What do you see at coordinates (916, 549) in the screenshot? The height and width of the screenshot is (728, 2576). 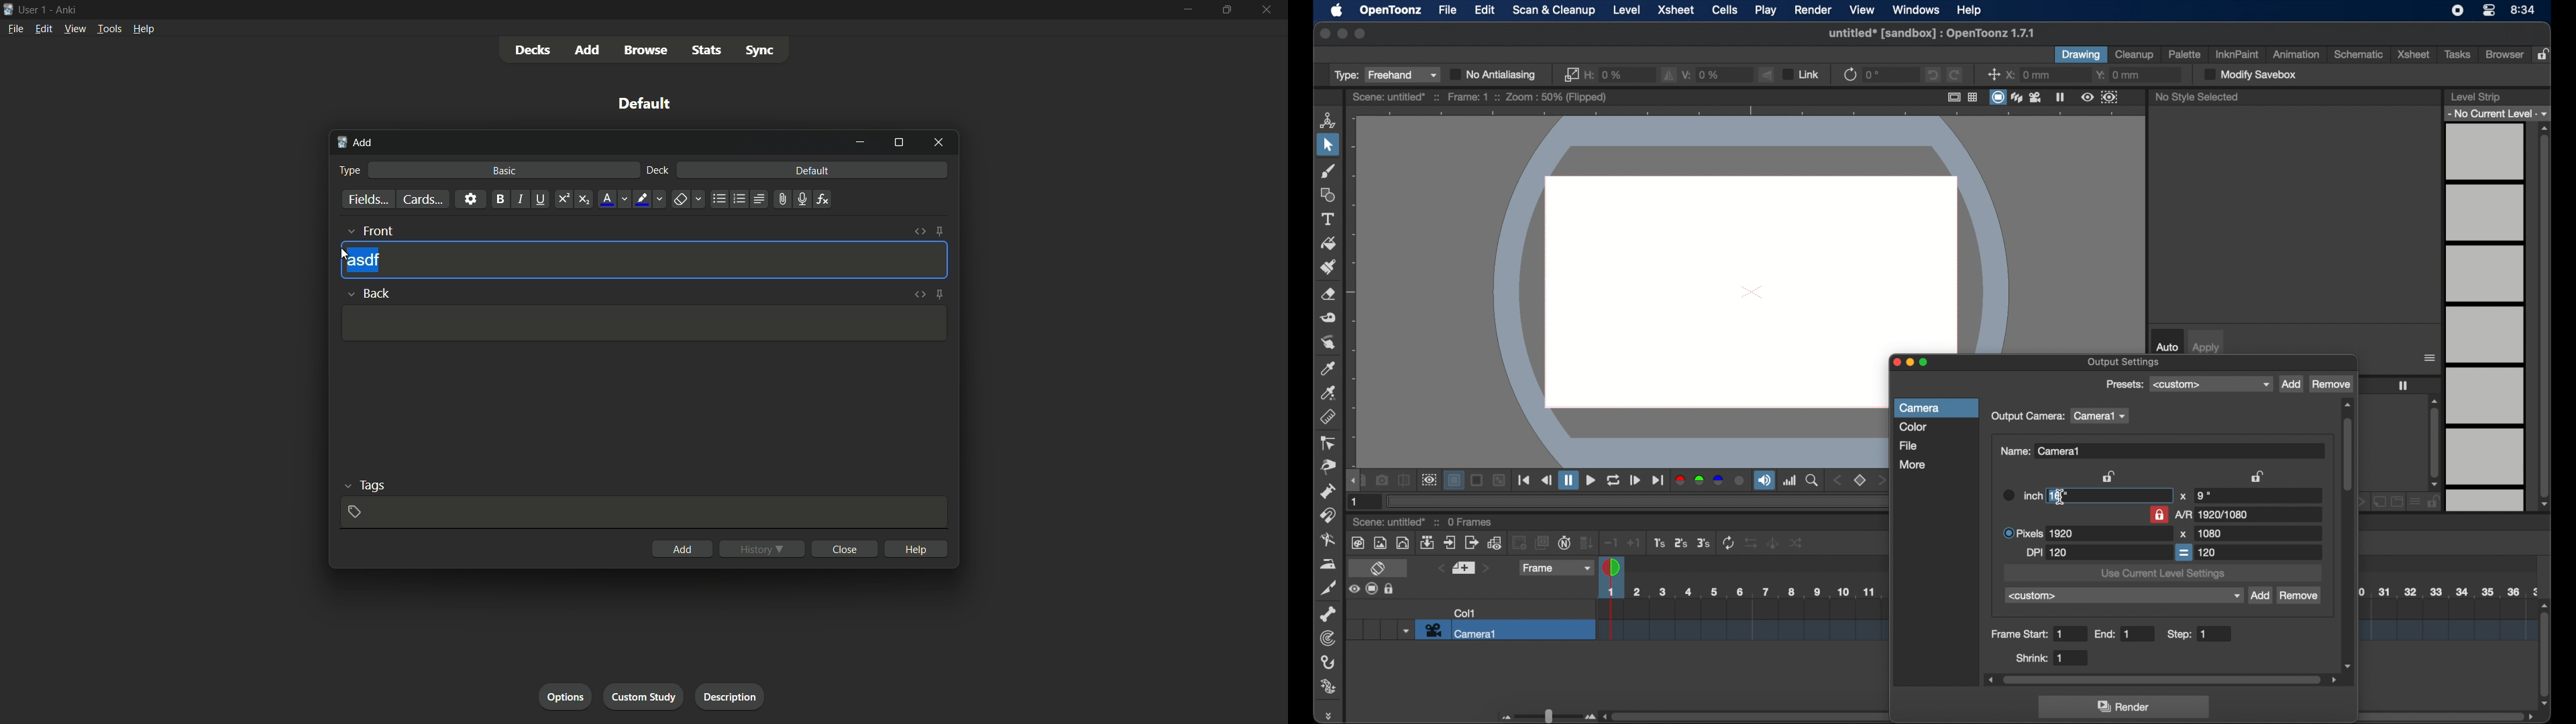 I see `help` at bounding box center [916, 549].